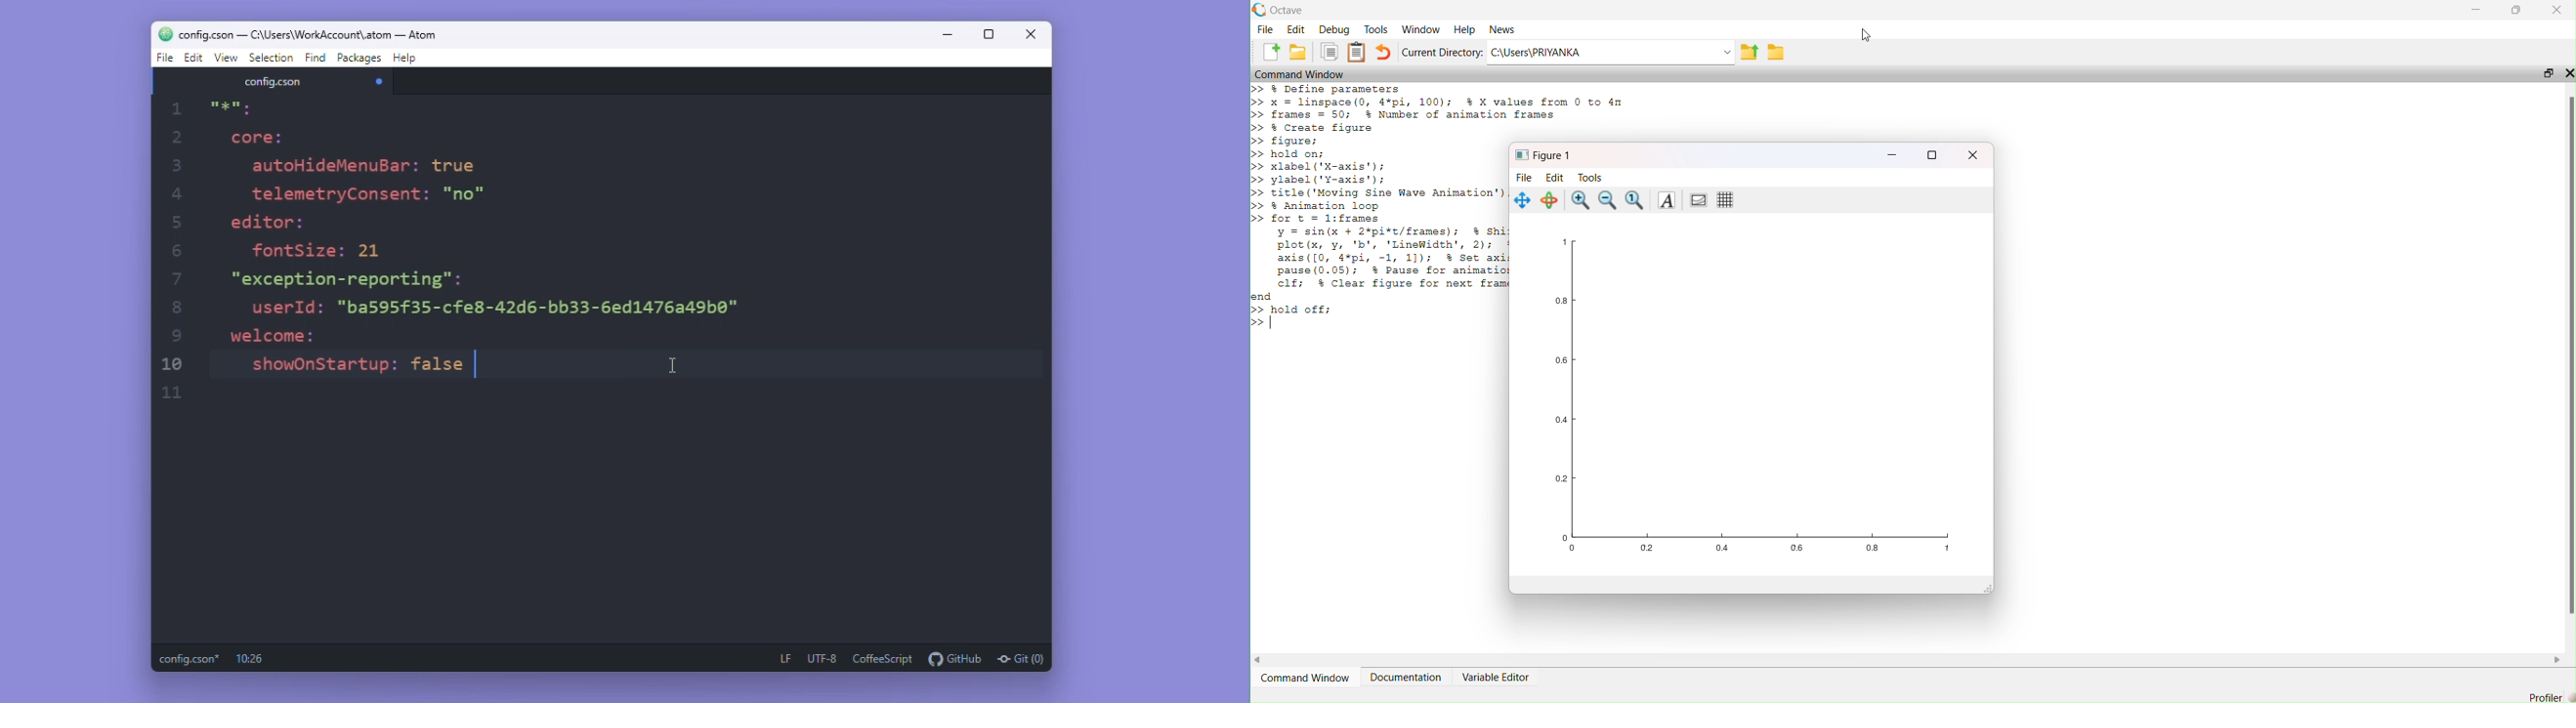 The height and width of the screenshot is (728, 2576). What do you see at coordinates (1298, 53) in the screenshot?
I see `save` at bounding box center [1298, 53].